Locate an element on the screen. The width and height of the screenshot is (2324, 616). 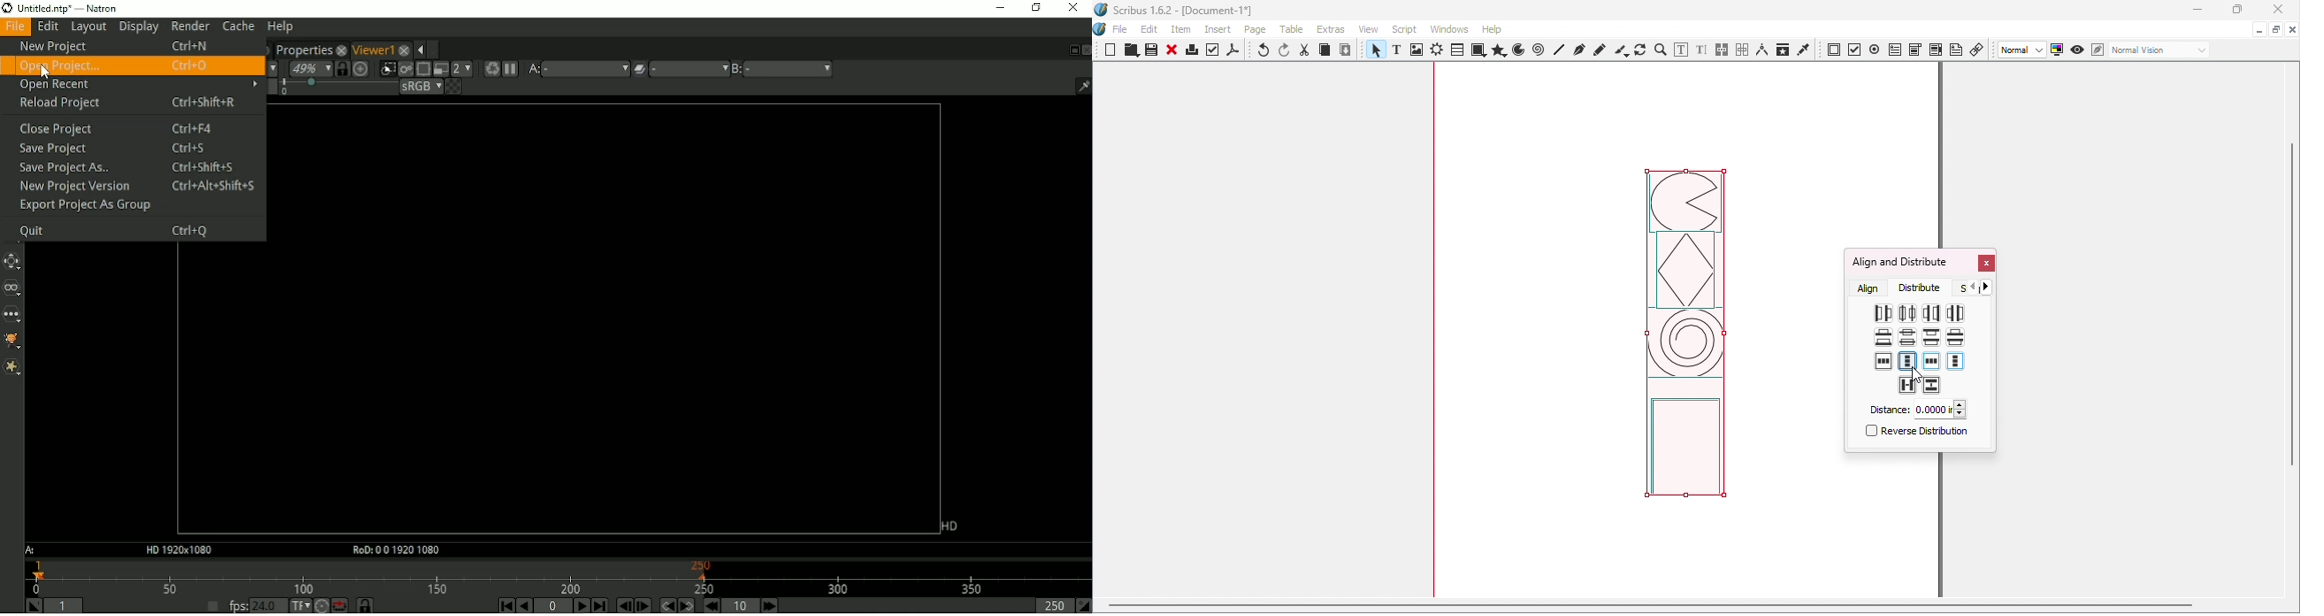
Distribute tops equidistantly is located at coordinates (1932, 336).